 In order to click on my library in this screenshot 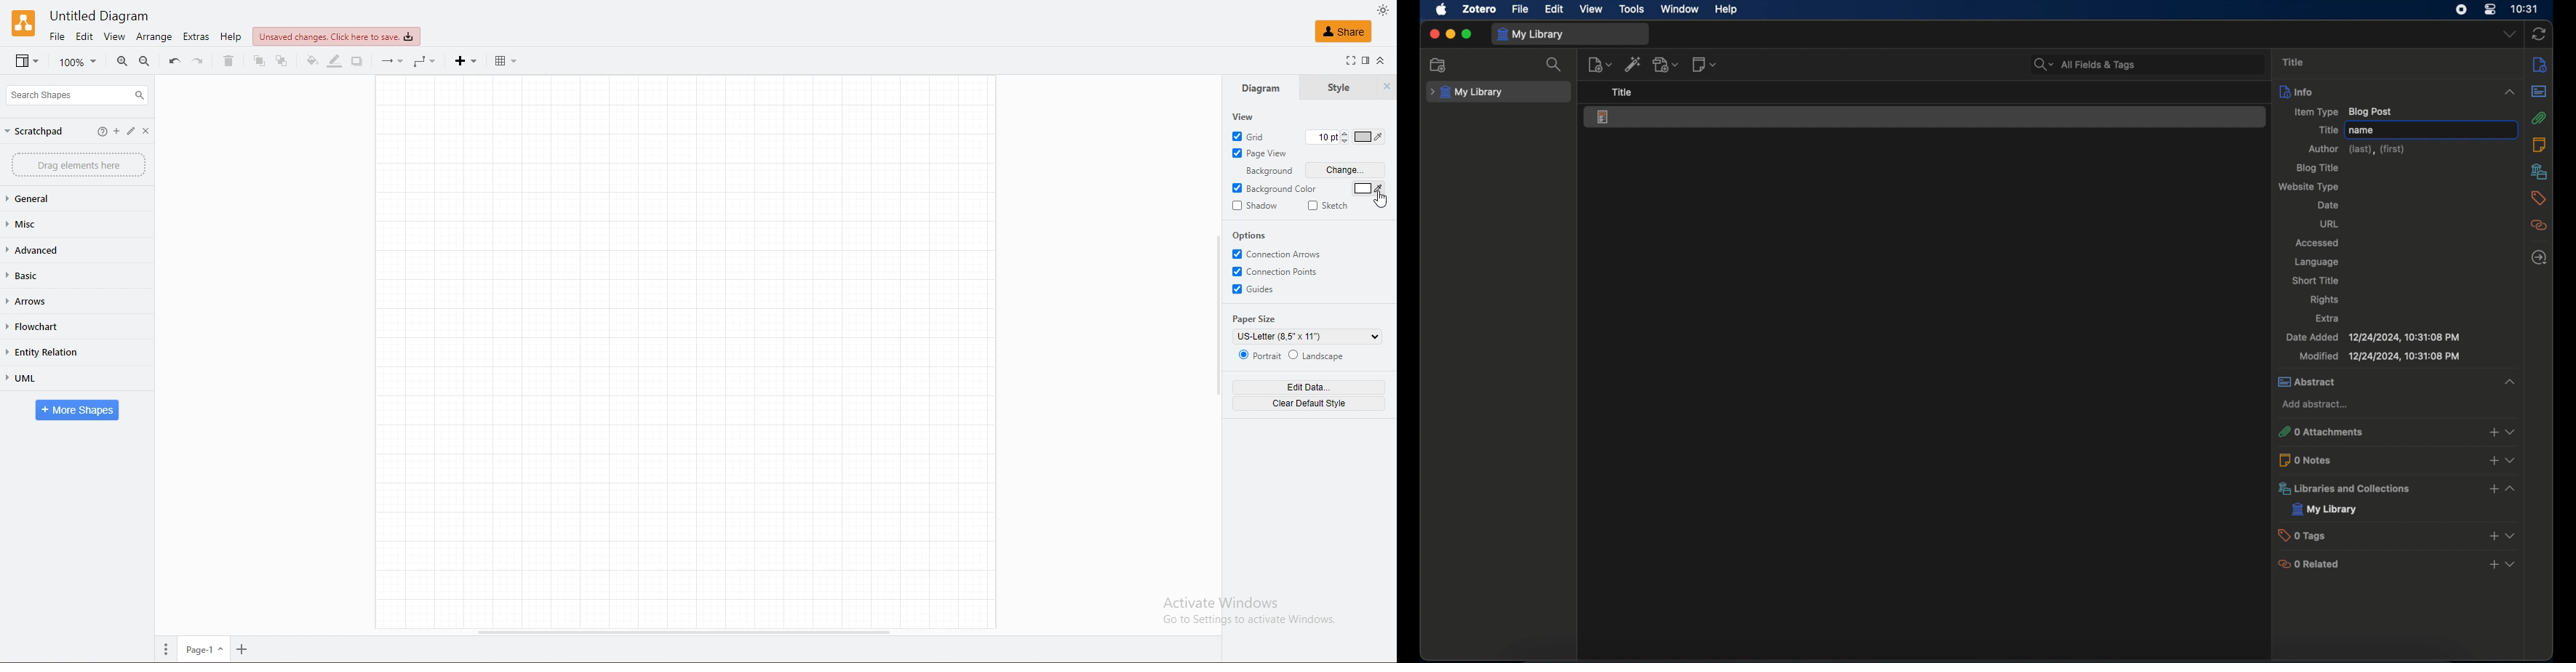, I will do `click(1532, 34)`.